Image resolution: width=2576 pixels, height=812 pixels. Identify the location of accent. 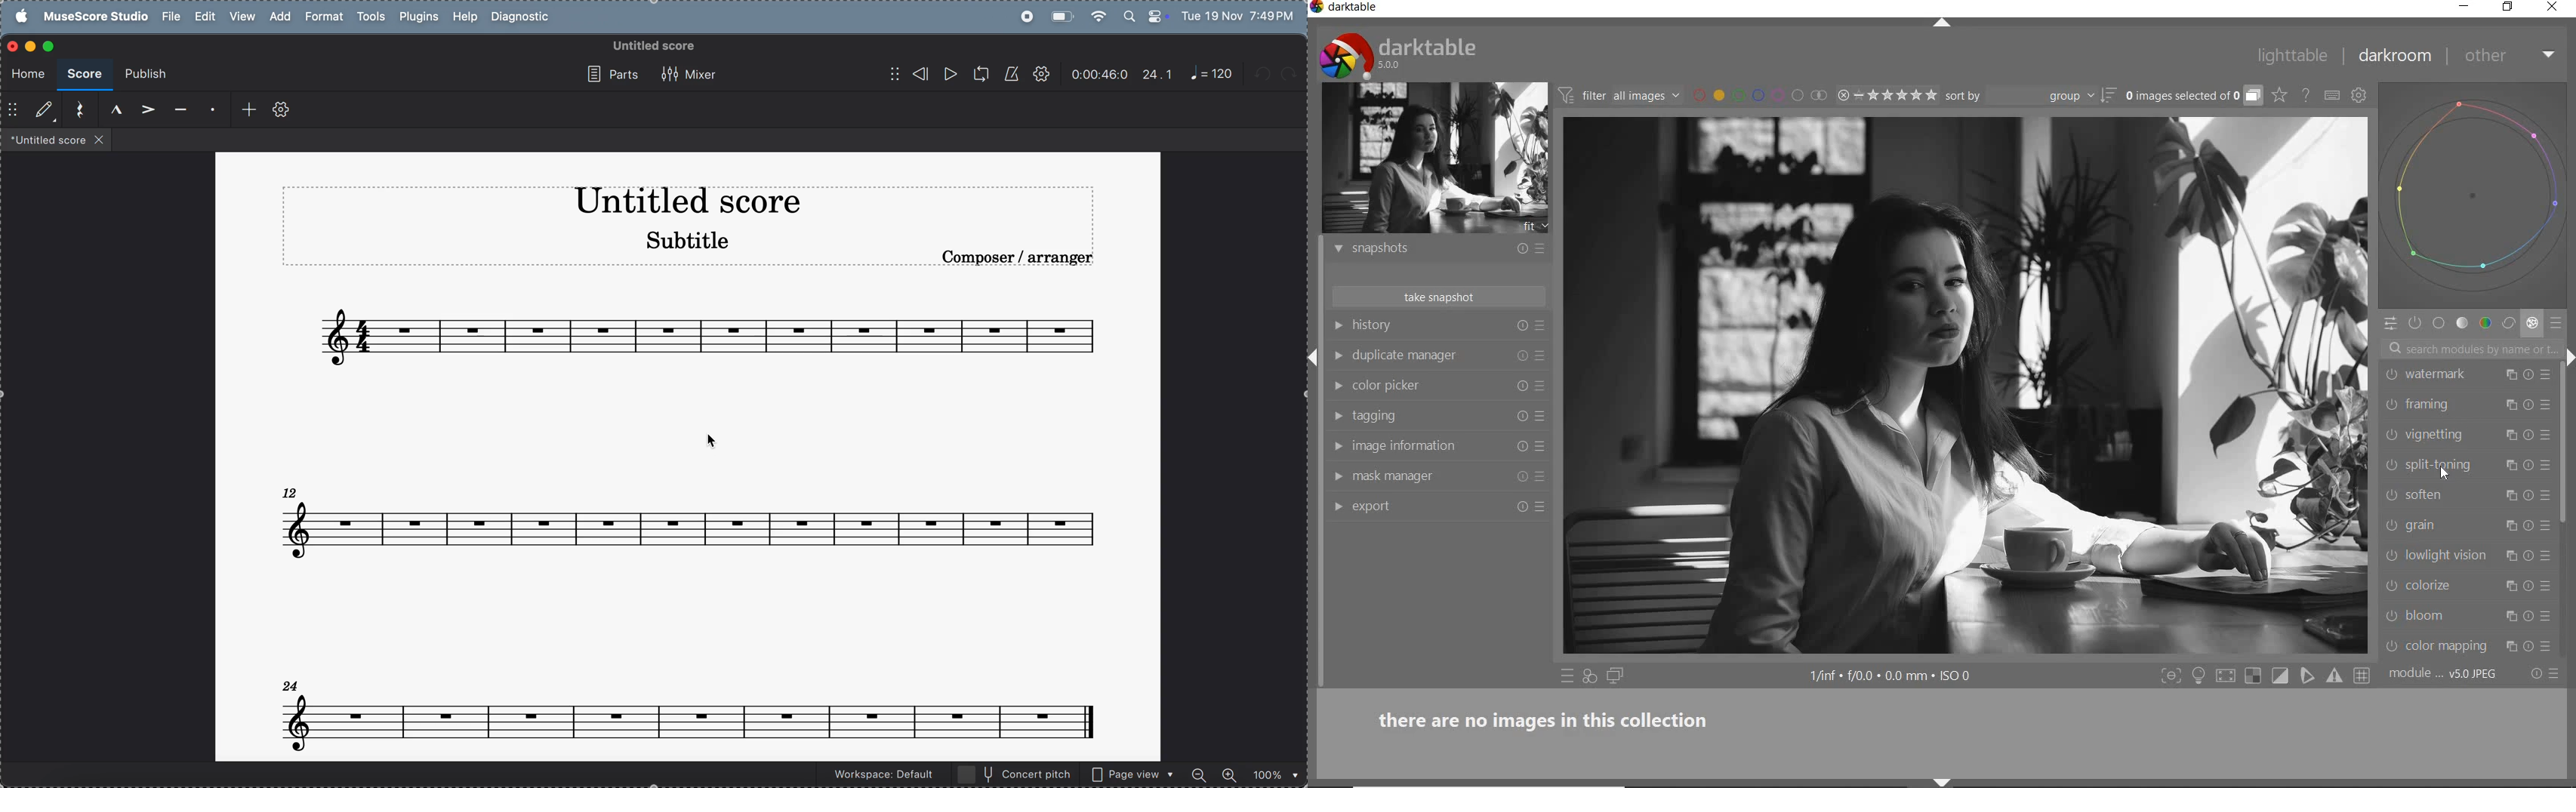
(144, 110).